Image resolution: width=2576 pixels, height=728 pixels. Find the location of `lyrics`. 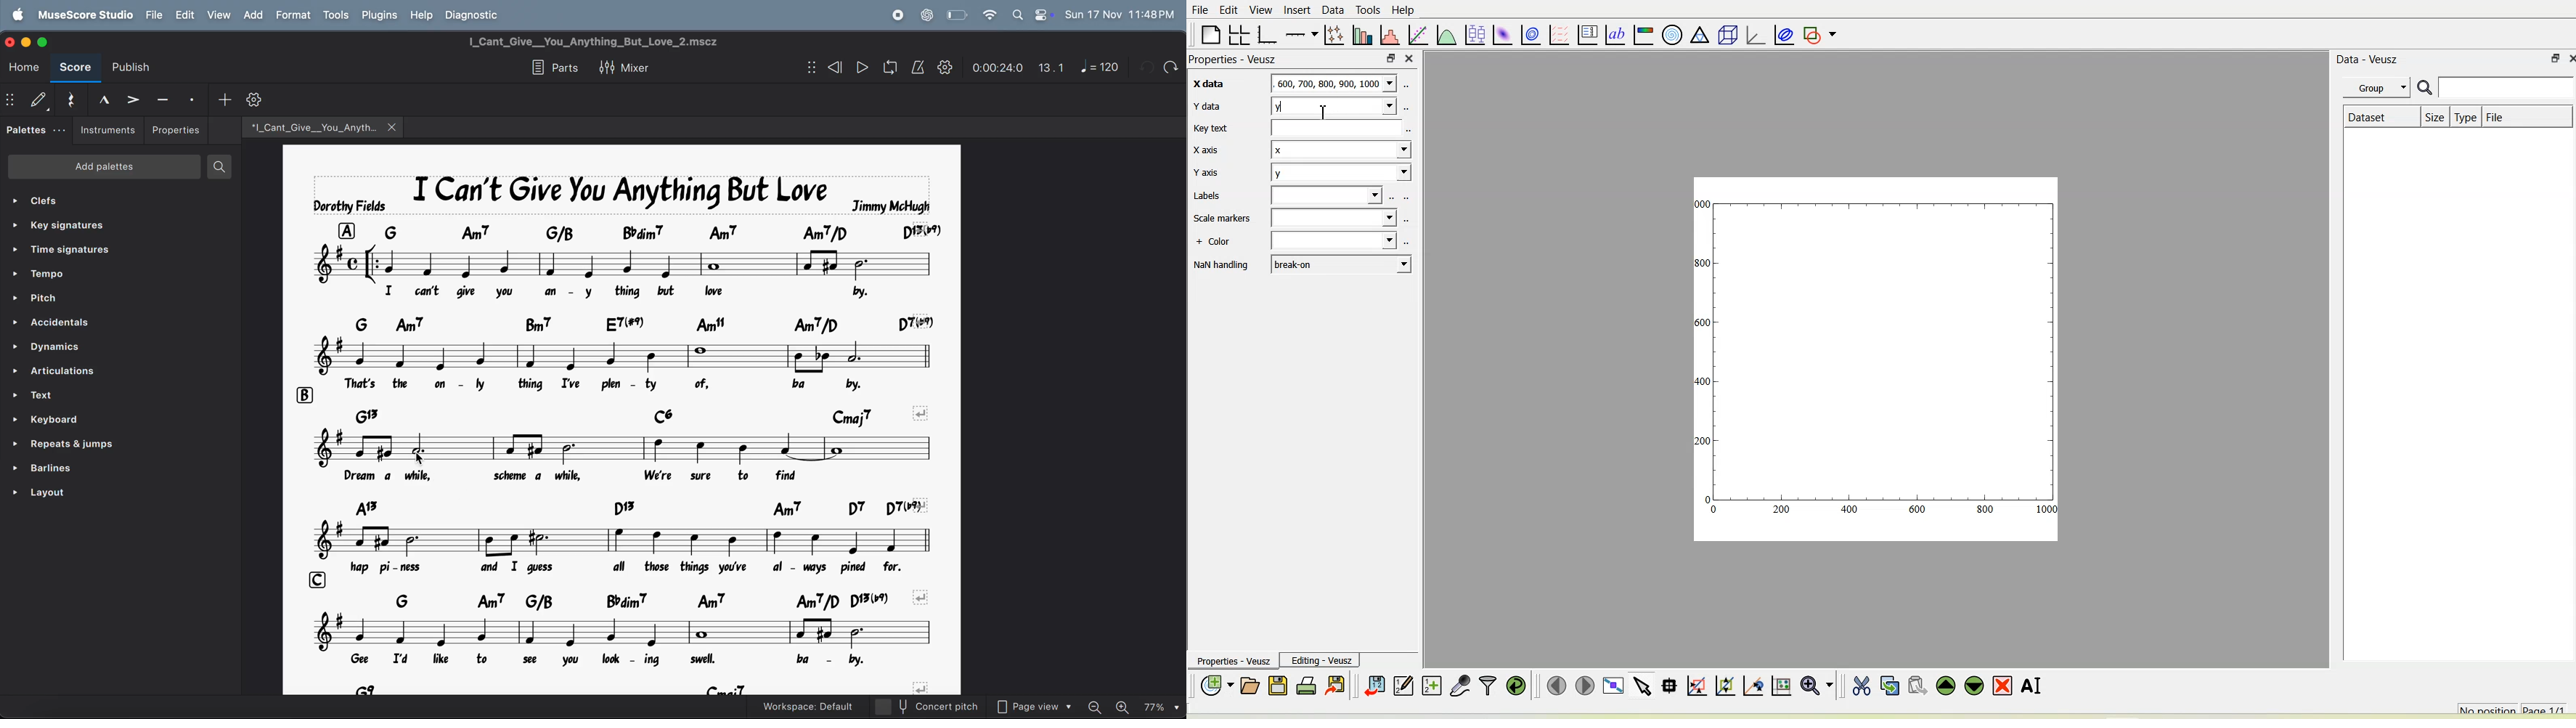

lyrics is located at coordinates (589, 476).